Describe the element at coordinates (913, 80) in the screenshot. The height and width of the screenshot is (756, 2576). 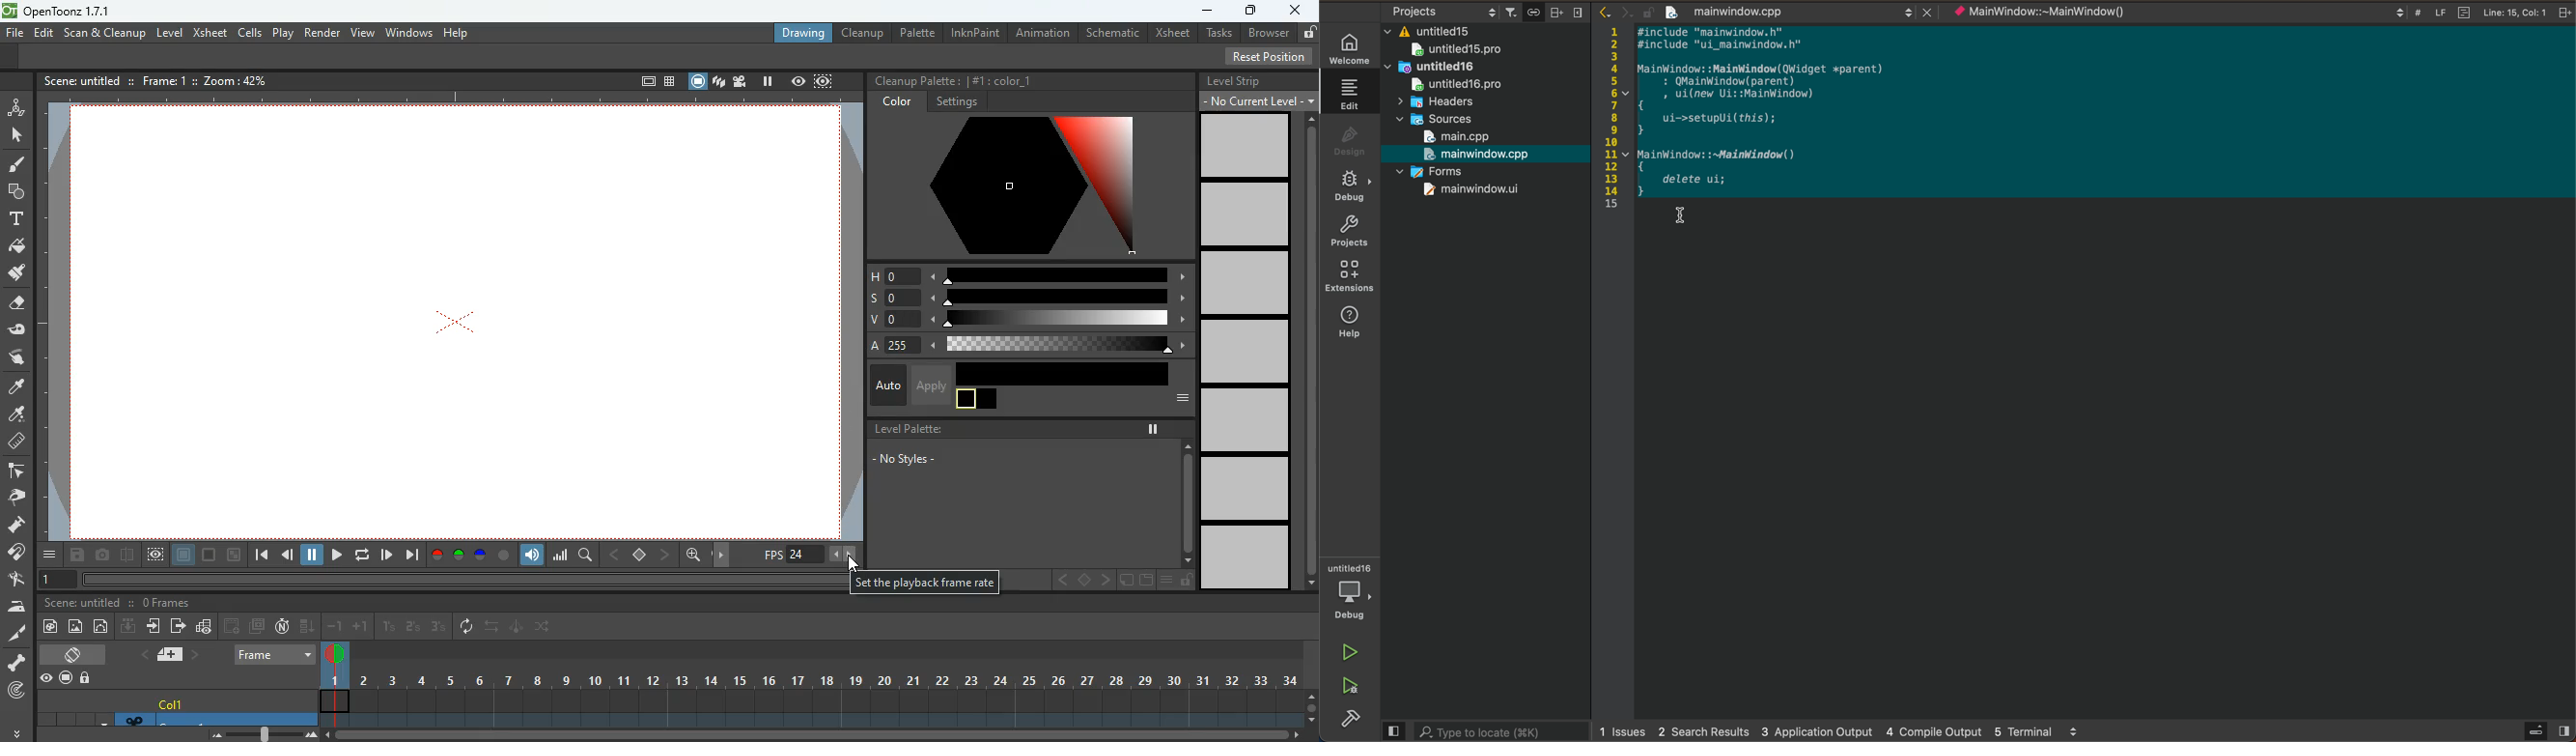
I see `cleanup palette` at that location.